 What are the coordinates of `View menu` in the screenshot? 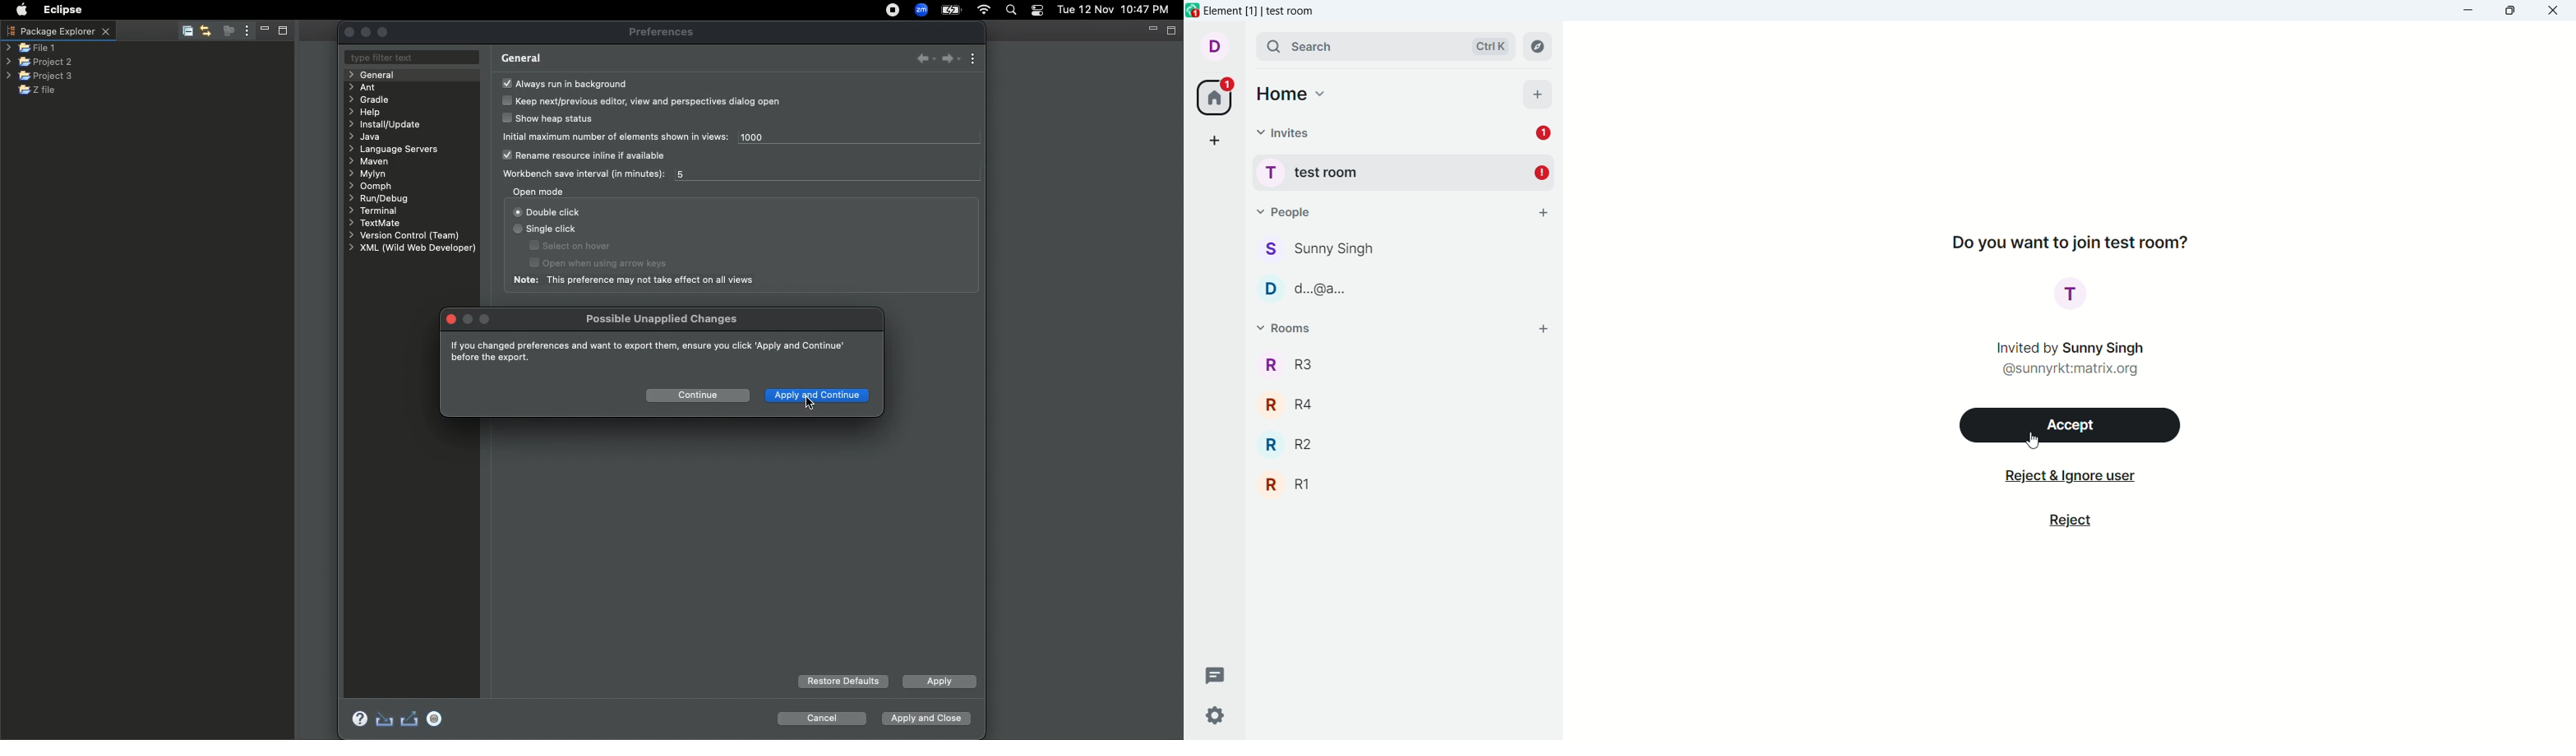 It's located at (247, 31).